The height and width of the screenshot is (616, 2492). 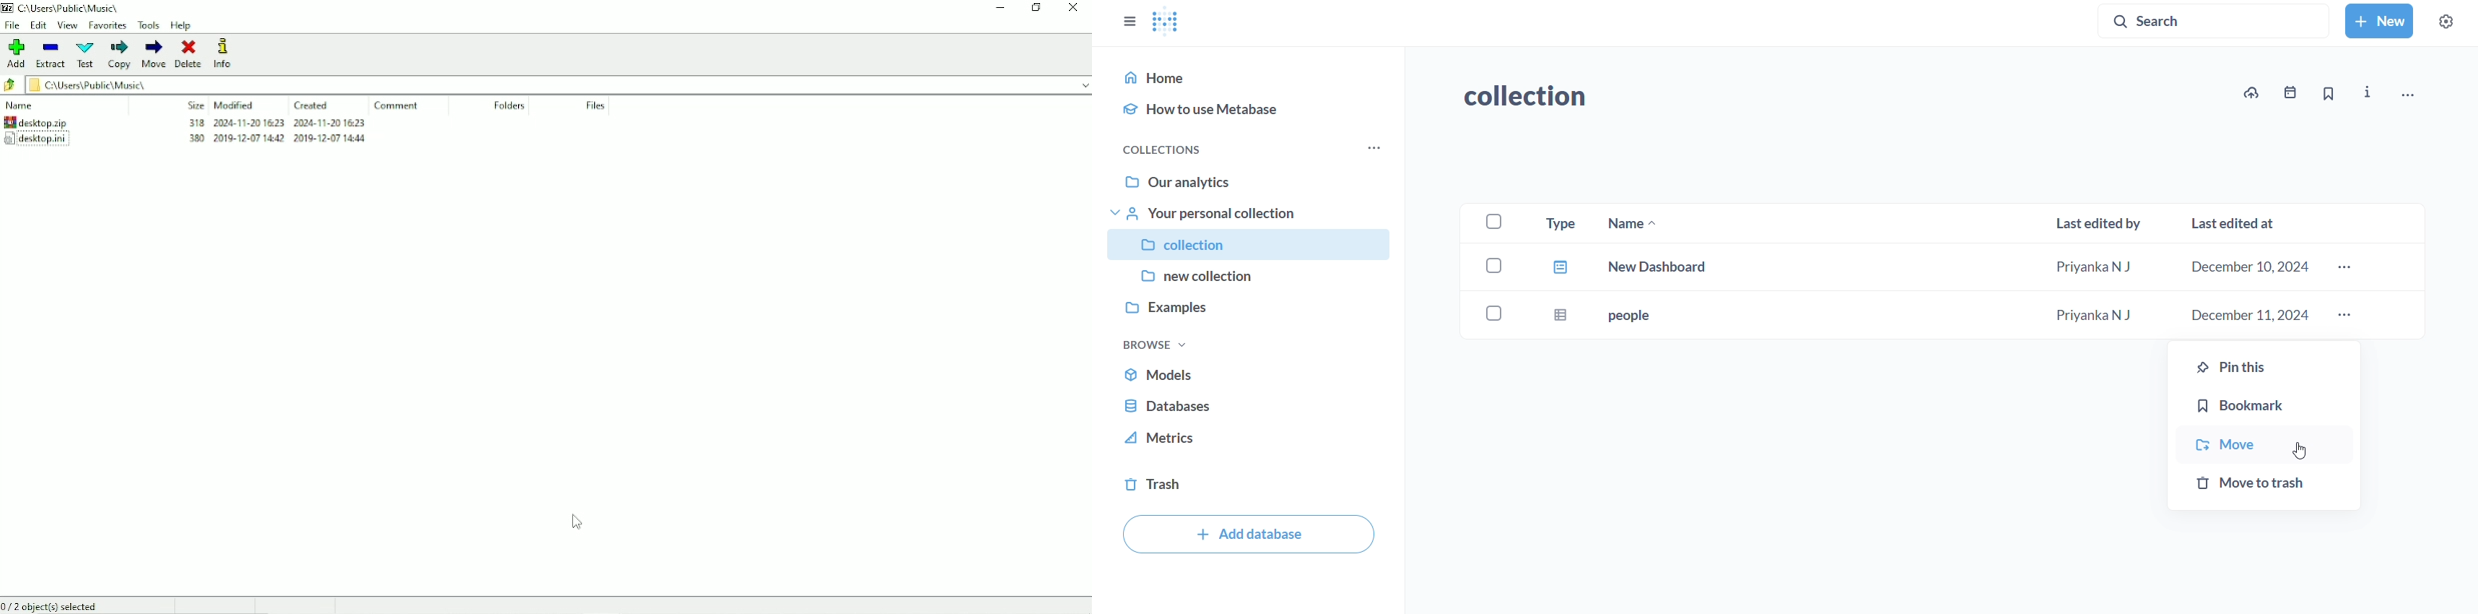 I want to click on Move, so click(x=154, y=54).